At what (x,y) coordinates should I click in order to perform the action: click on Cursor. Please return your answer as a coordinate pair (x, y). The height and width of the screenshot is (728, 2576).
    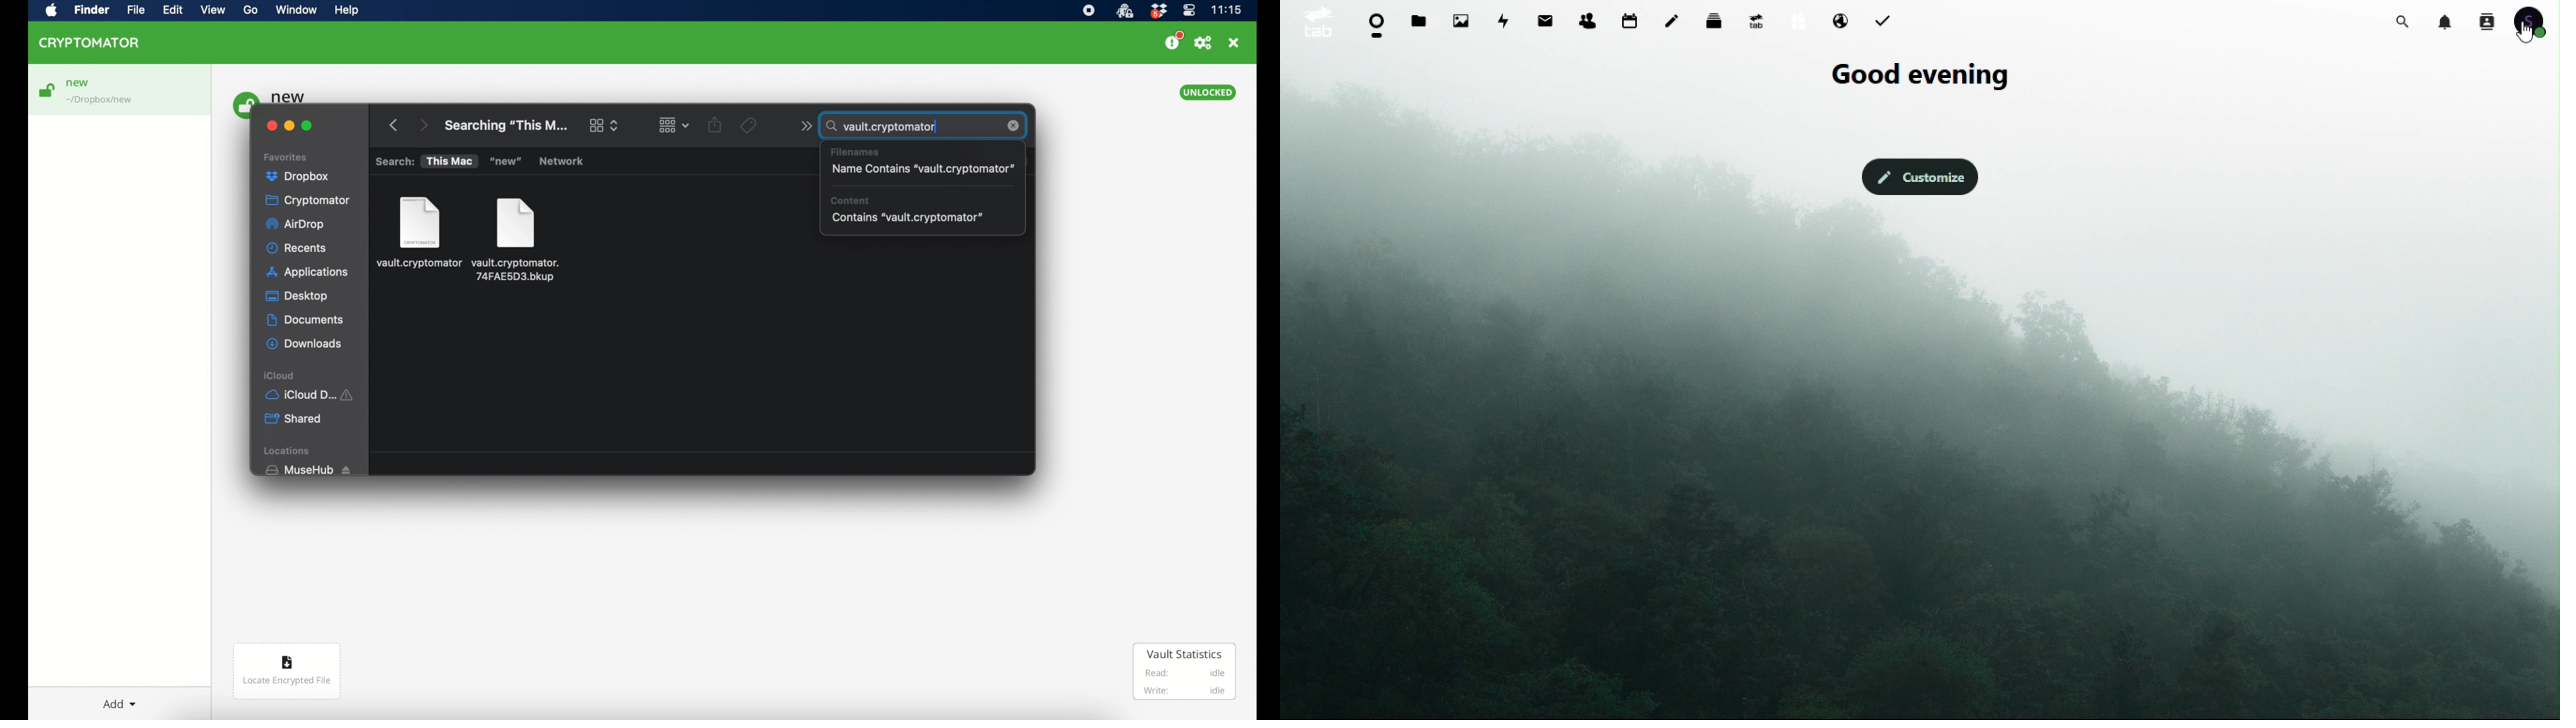
    Looking at the image, I should click on (2528, 35).